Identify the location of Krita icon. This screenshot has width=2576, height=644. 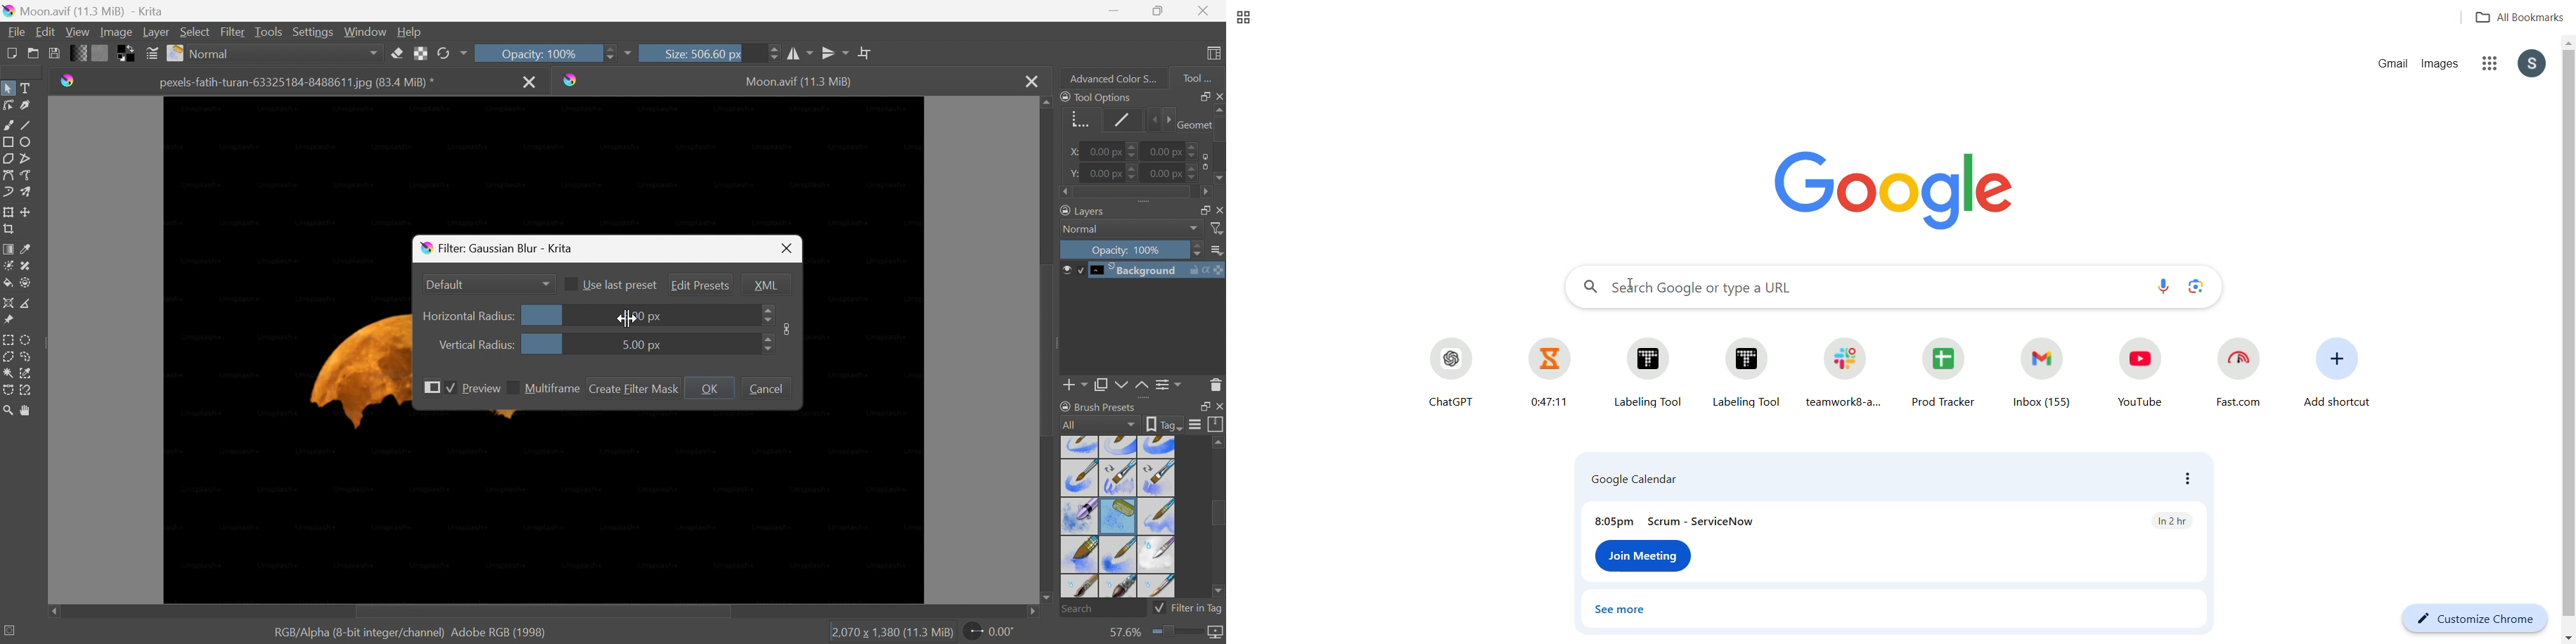
(65, 83).